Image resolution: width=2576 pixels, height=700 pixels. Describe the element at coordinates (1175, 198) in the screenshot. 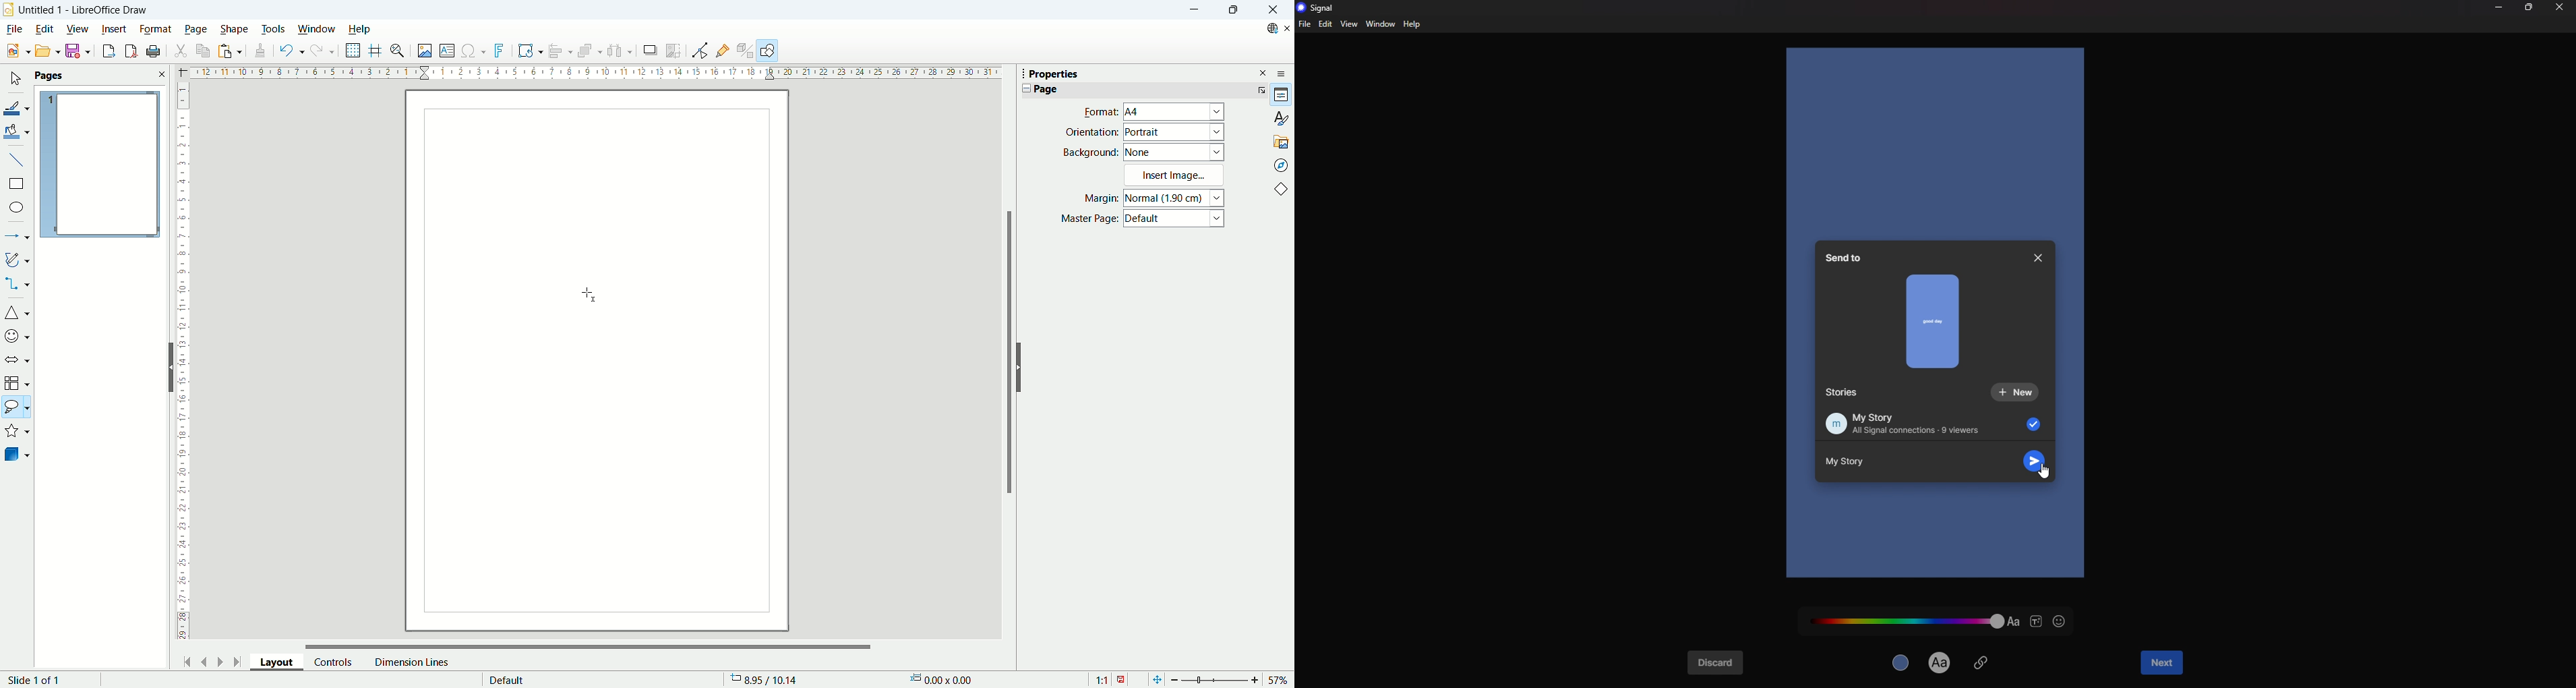

I see `Normal` at that location.